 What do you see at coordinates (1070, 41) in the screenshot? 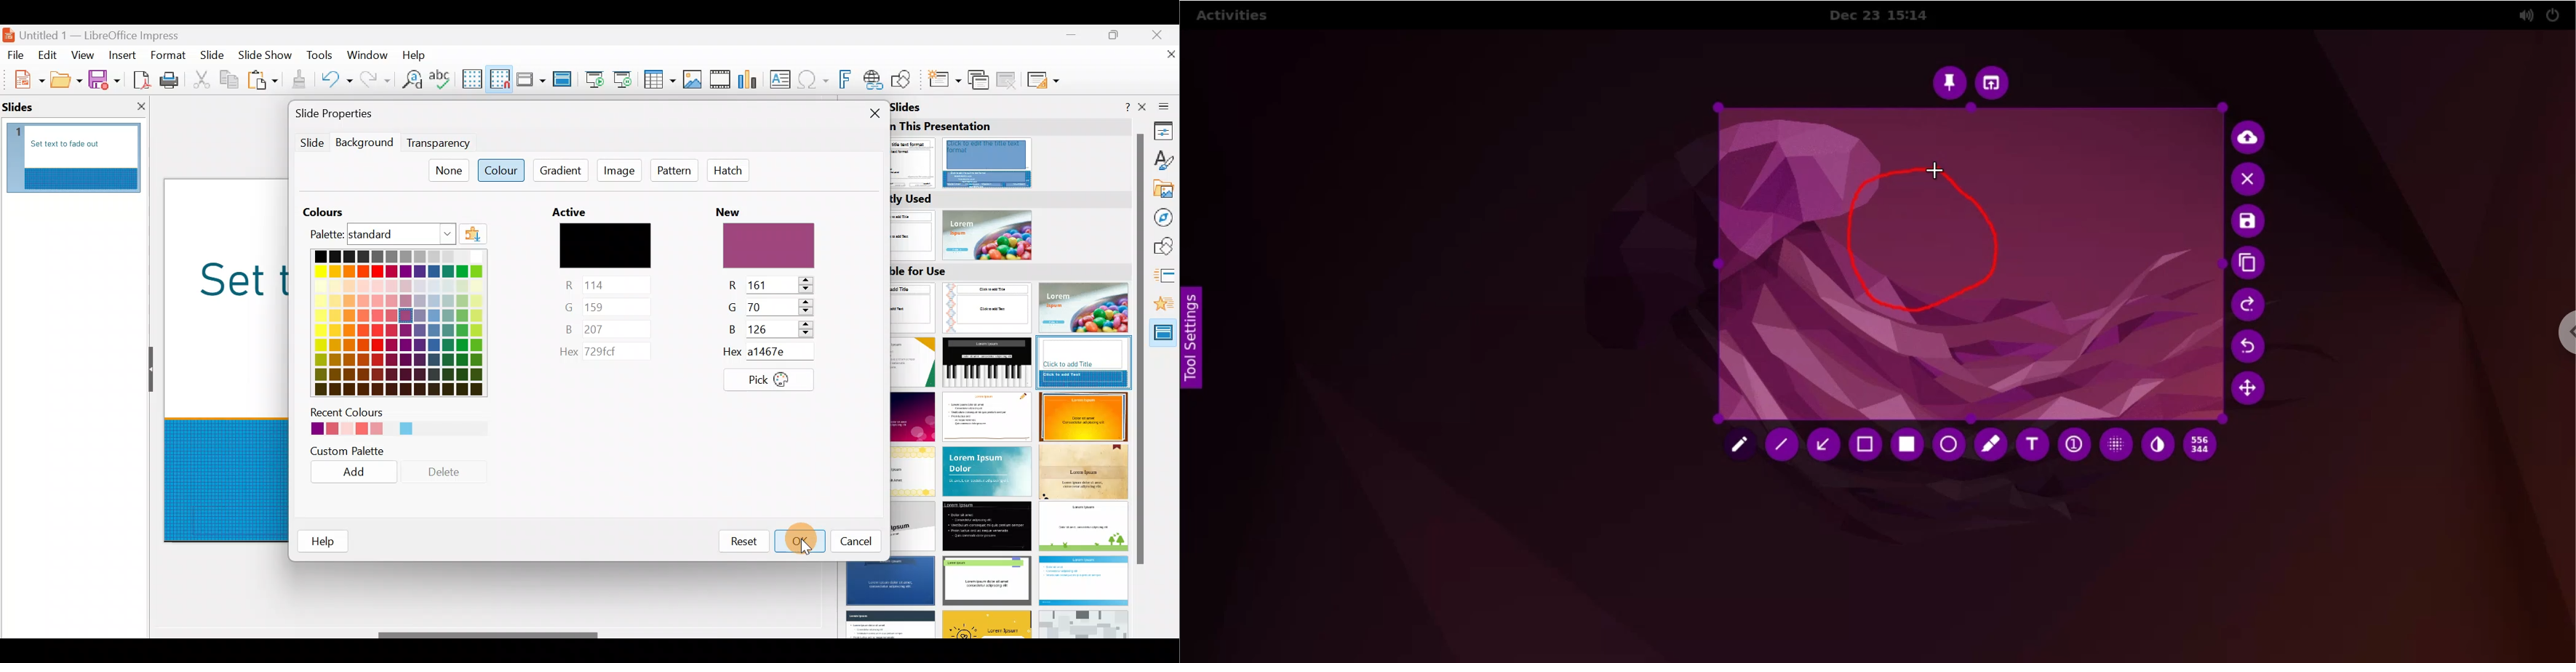
I see `Minimise` at bounding box center [1070, 41].